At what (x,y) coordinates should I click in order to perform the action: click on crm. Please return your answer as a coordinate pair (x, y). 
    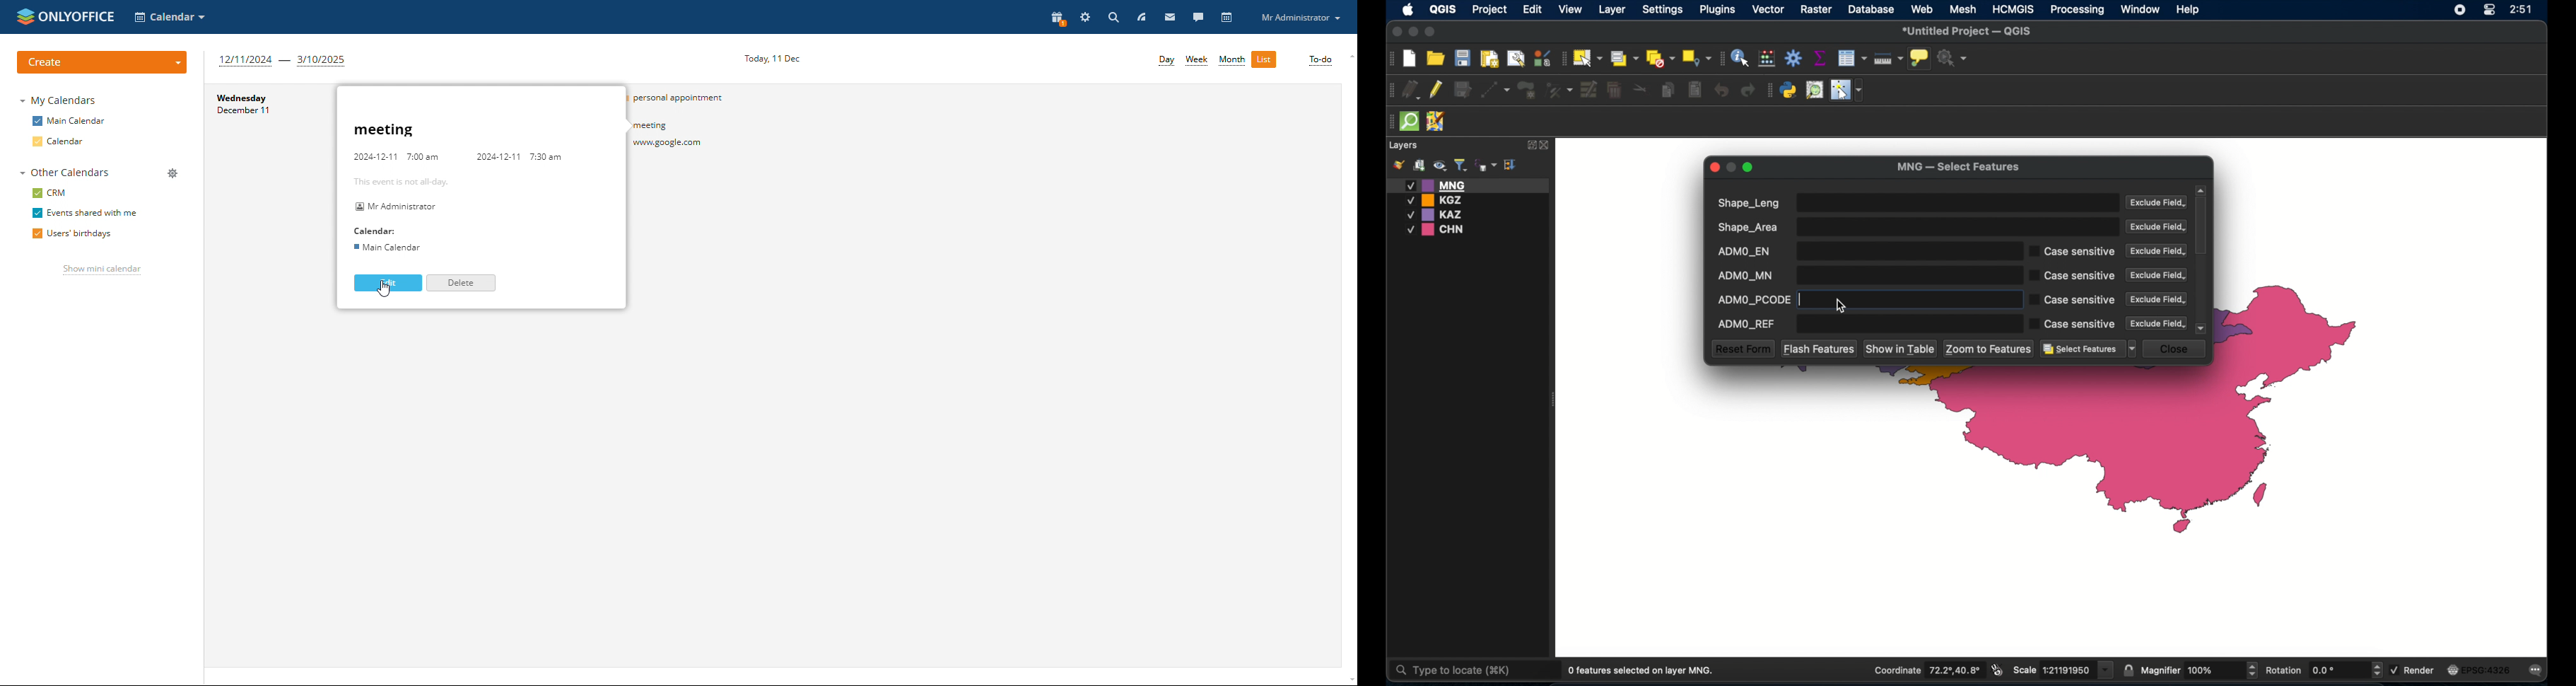
    Looking at the image, I should click on (49, 193).